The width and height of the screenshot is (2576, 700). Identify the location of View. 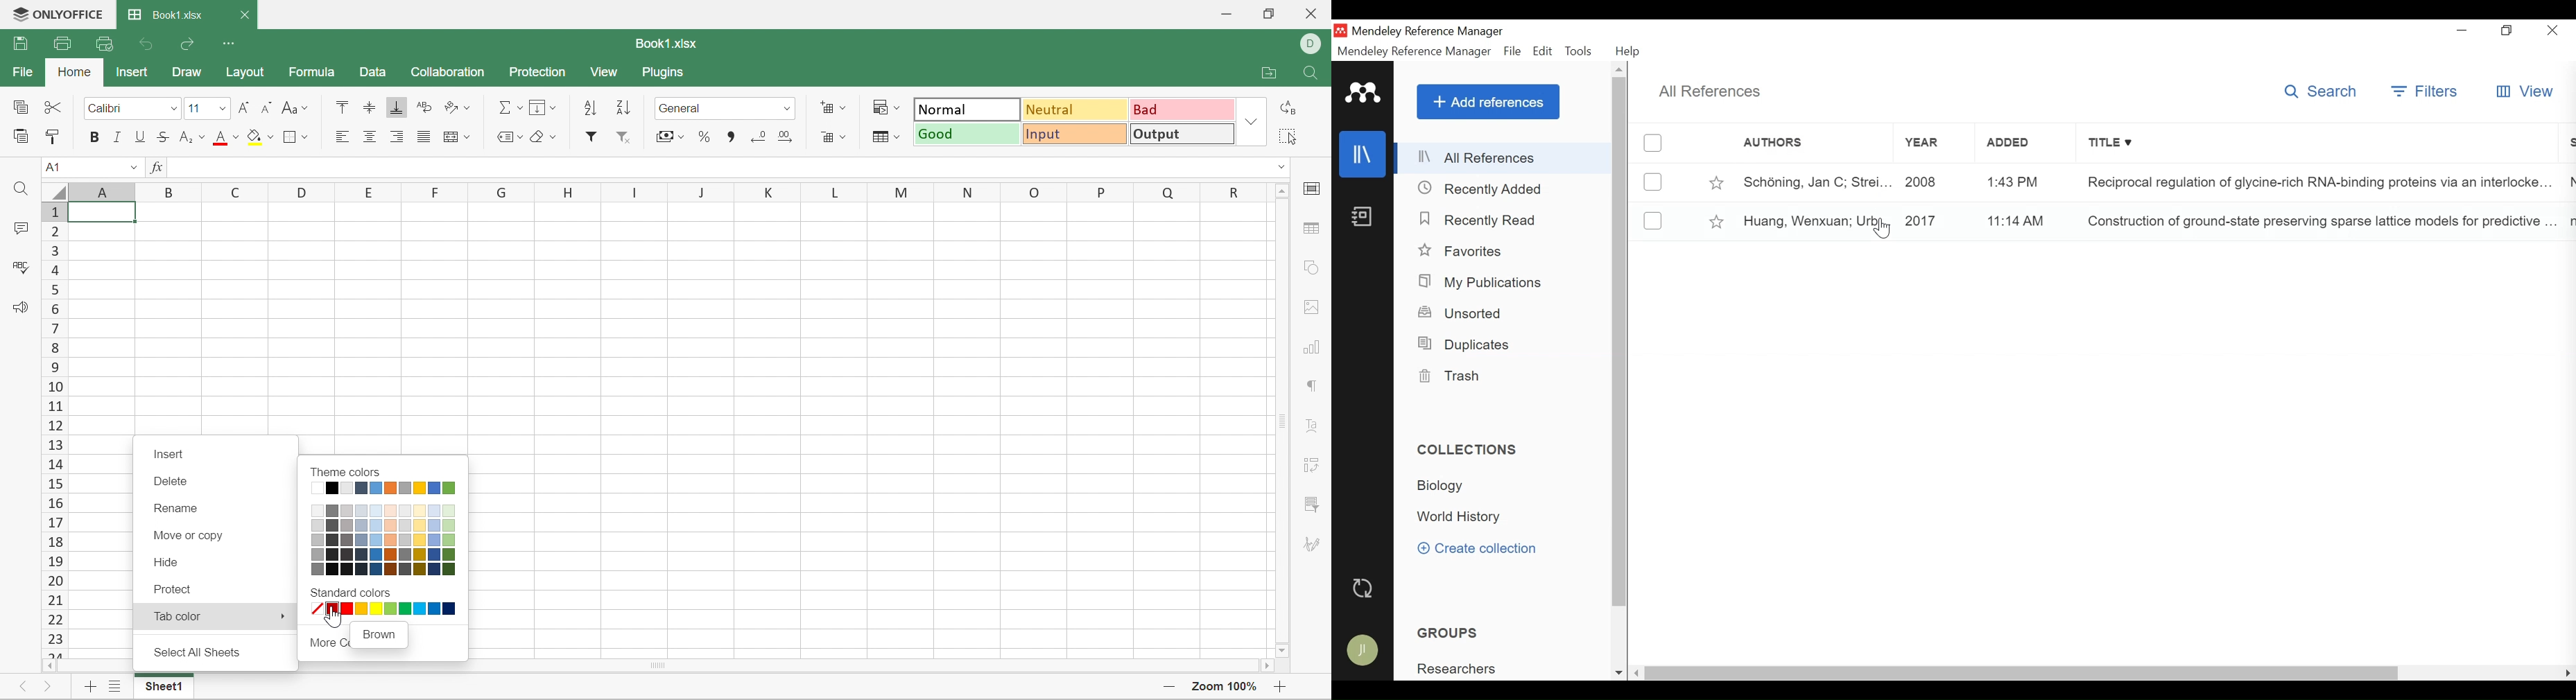
(2525, 91).